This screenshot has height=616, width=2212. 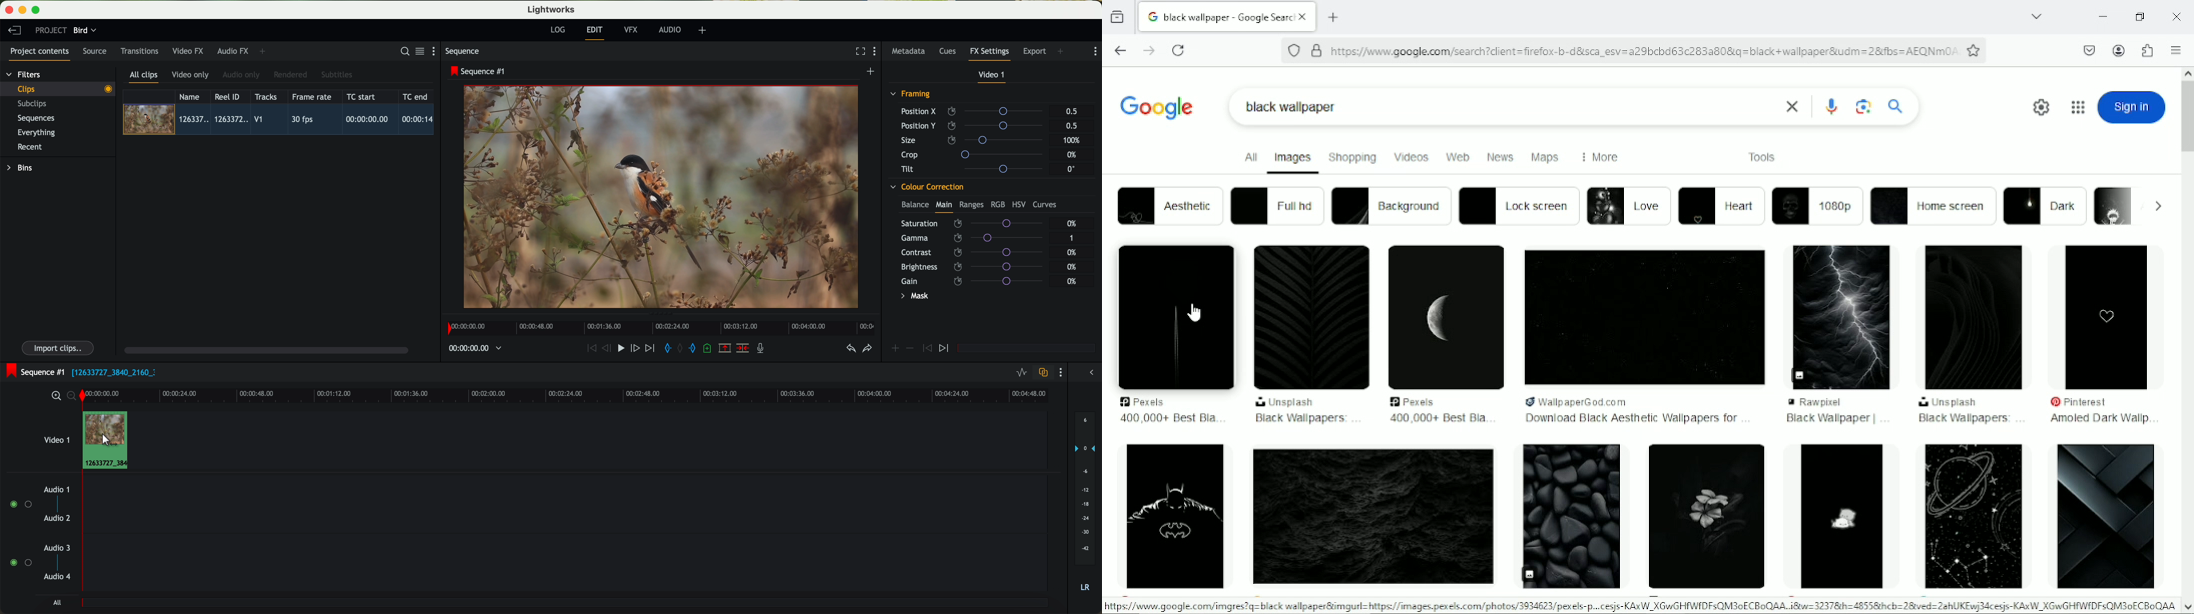 I want to click on web, so click(x=1457, y=158).